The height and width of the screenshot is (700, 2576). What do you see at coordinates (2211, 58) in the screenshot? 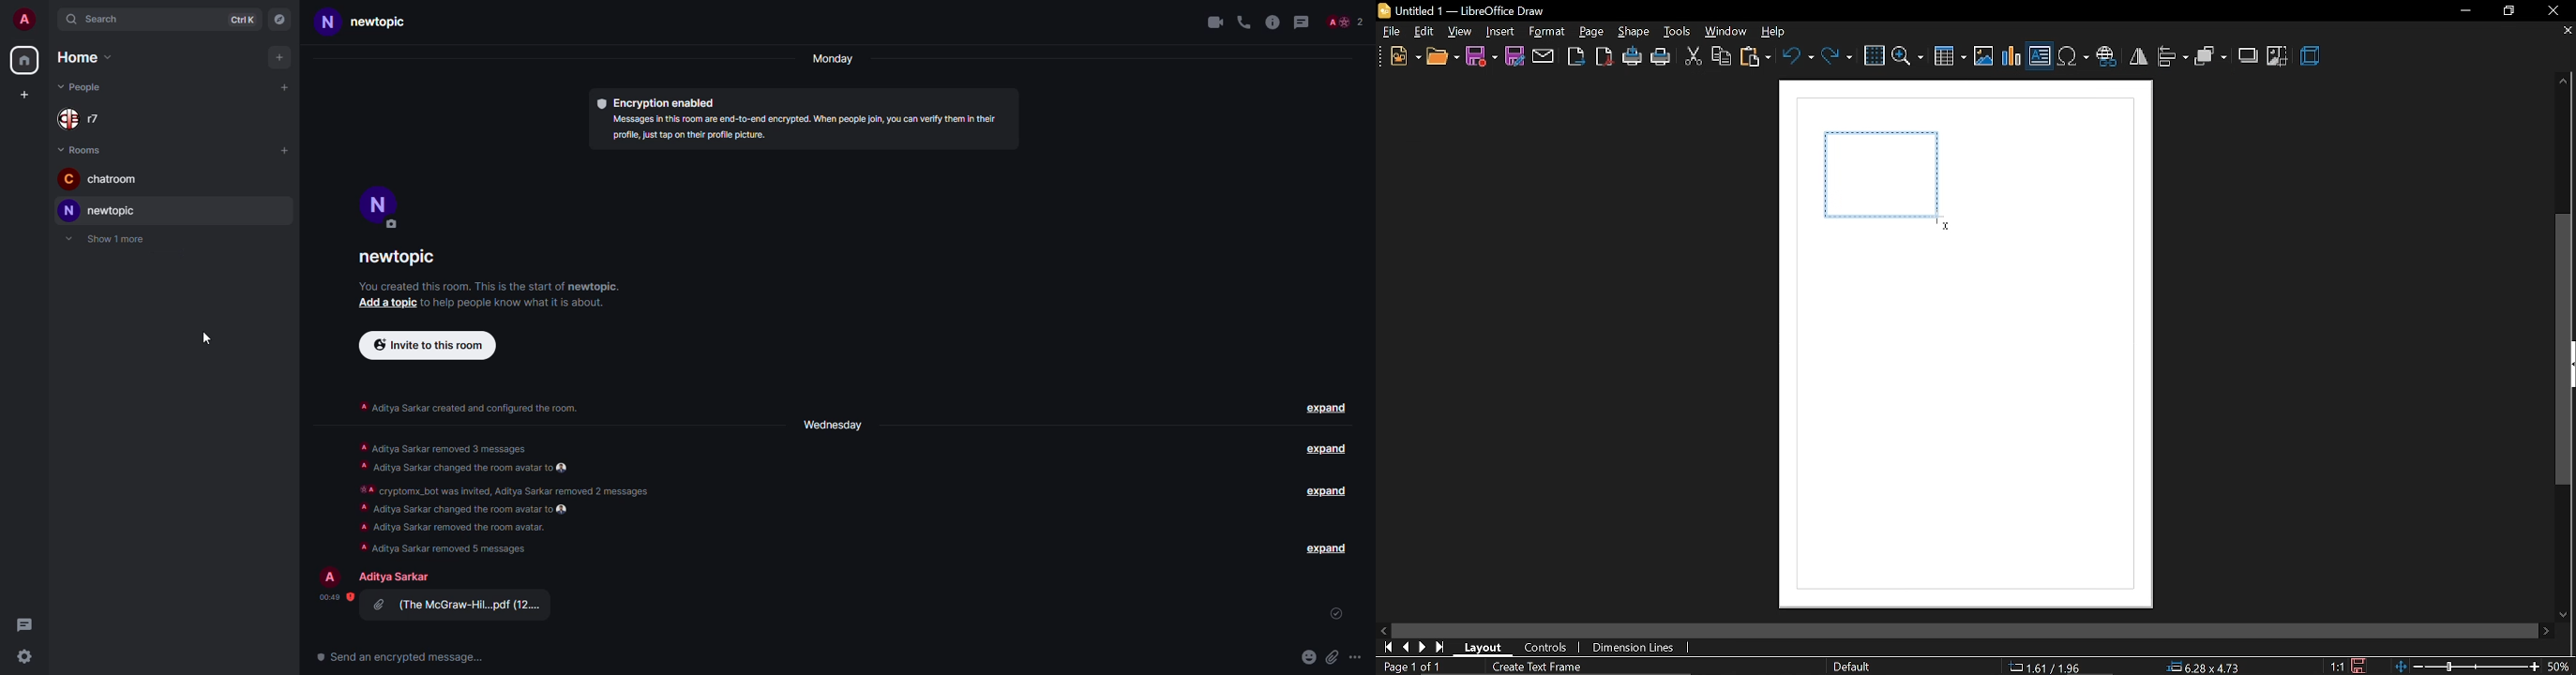
I see `arrange` at bounding box center [2211, 58].